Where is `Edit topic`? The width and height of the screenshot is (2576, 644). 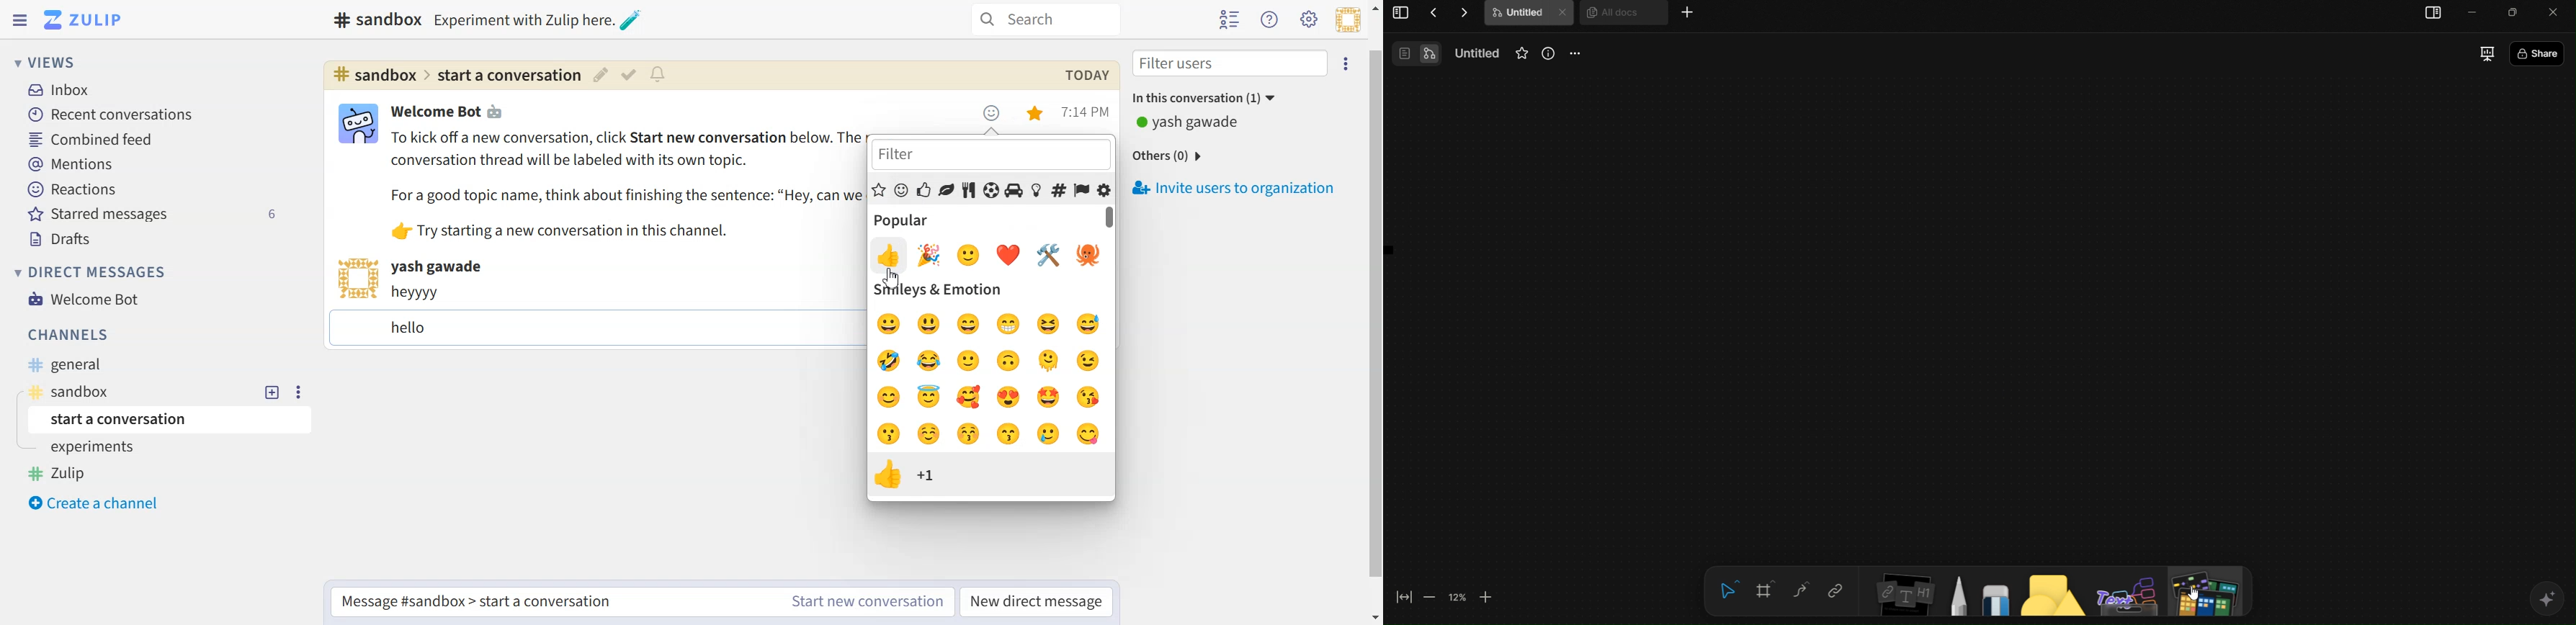
Edit topic is located at coordinates (599, 74).